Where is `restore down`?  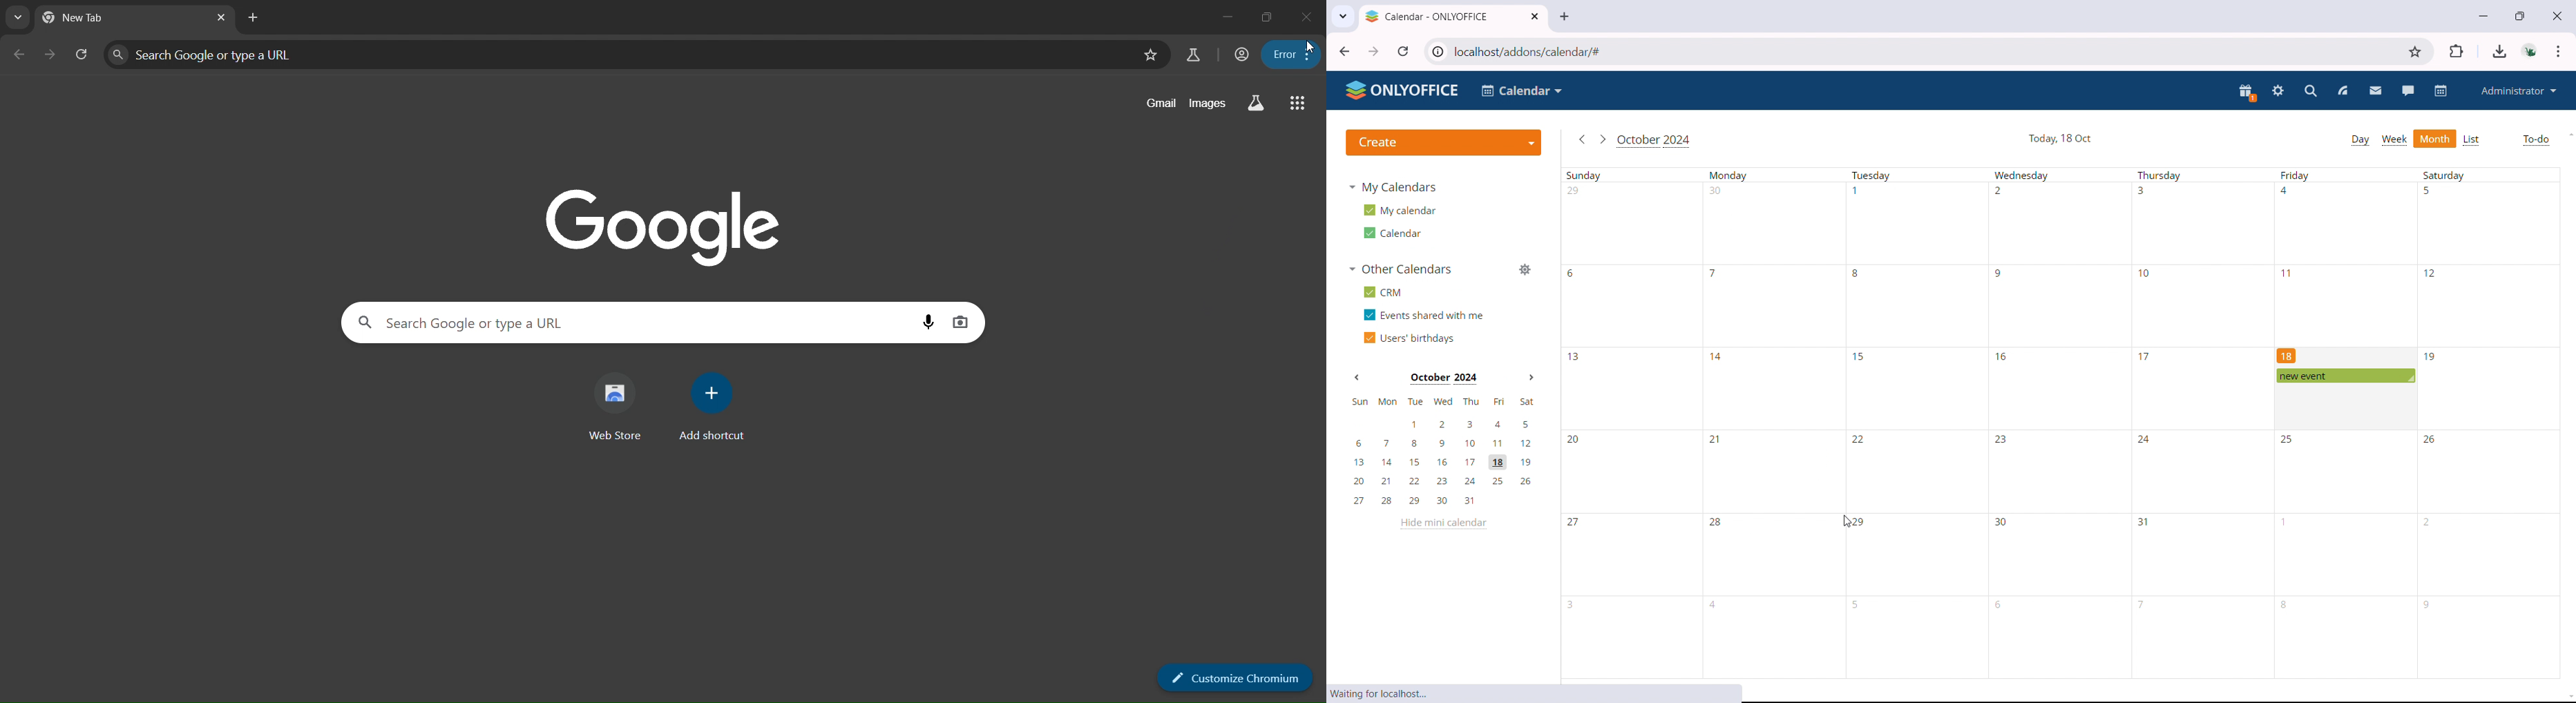
restore down is located at coordinates (1268, 17).